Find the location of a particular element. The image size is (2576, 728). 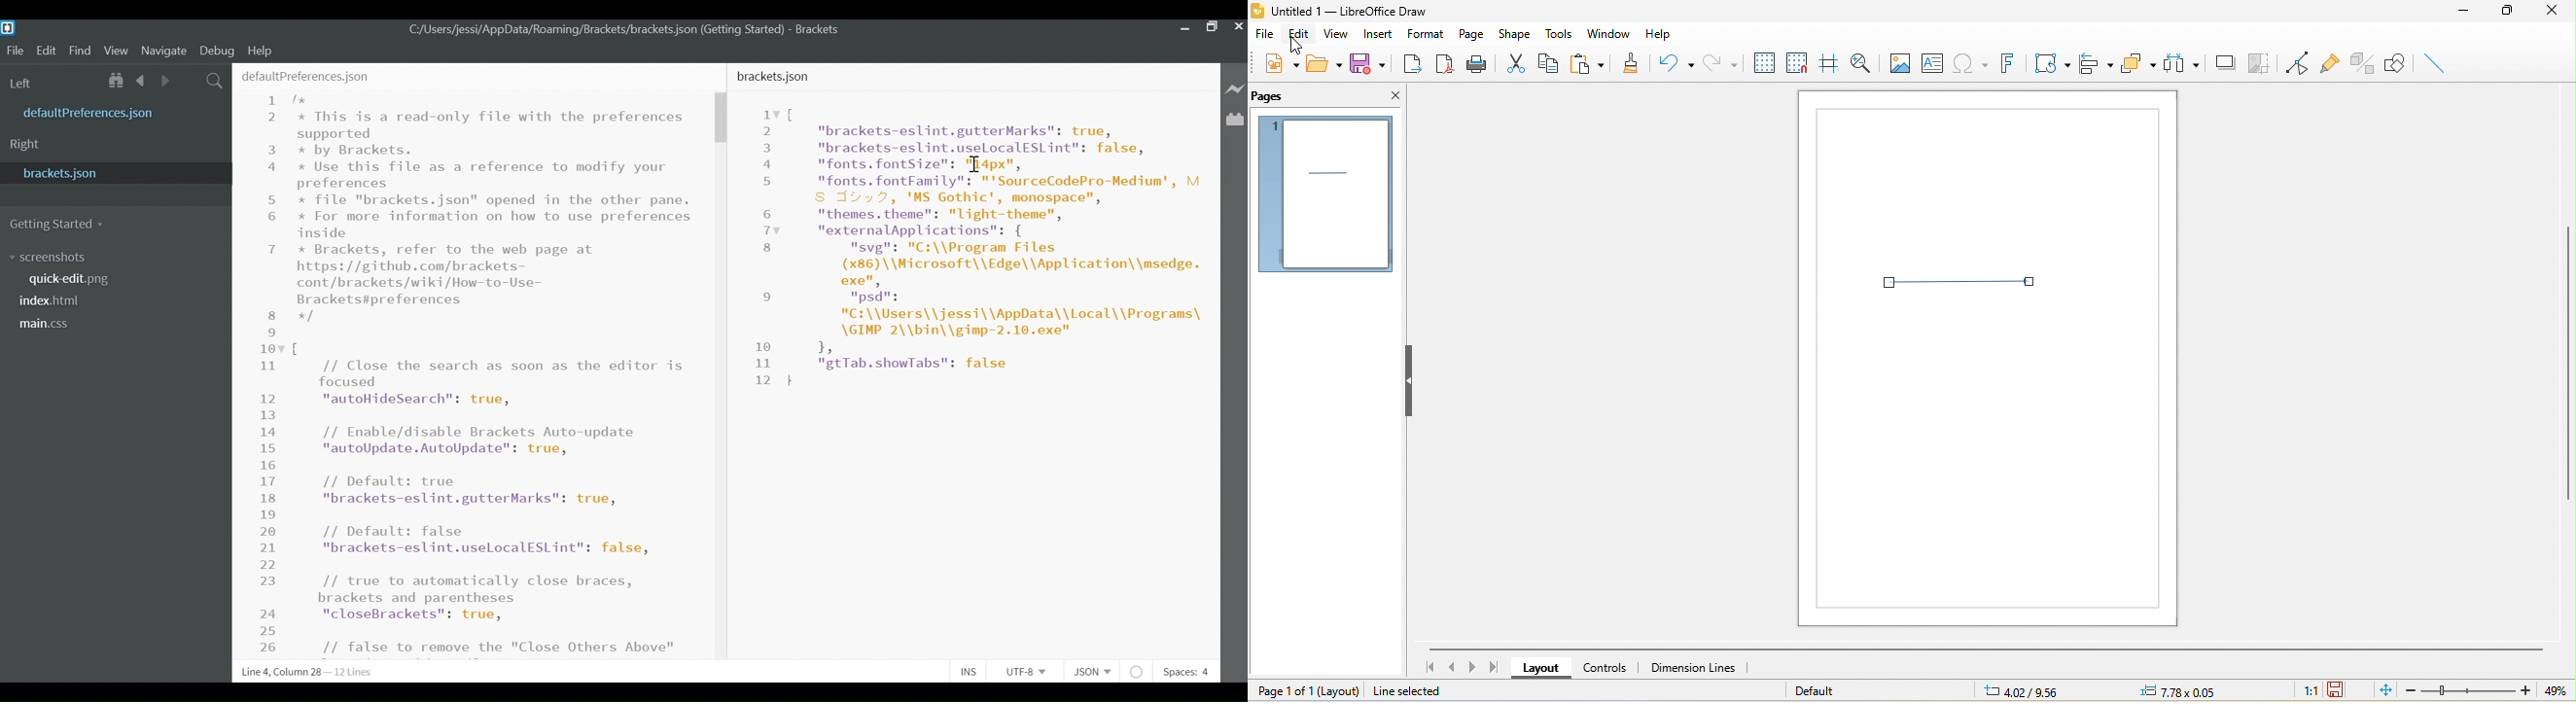

display to grids is located at coordinates (1763, 62).